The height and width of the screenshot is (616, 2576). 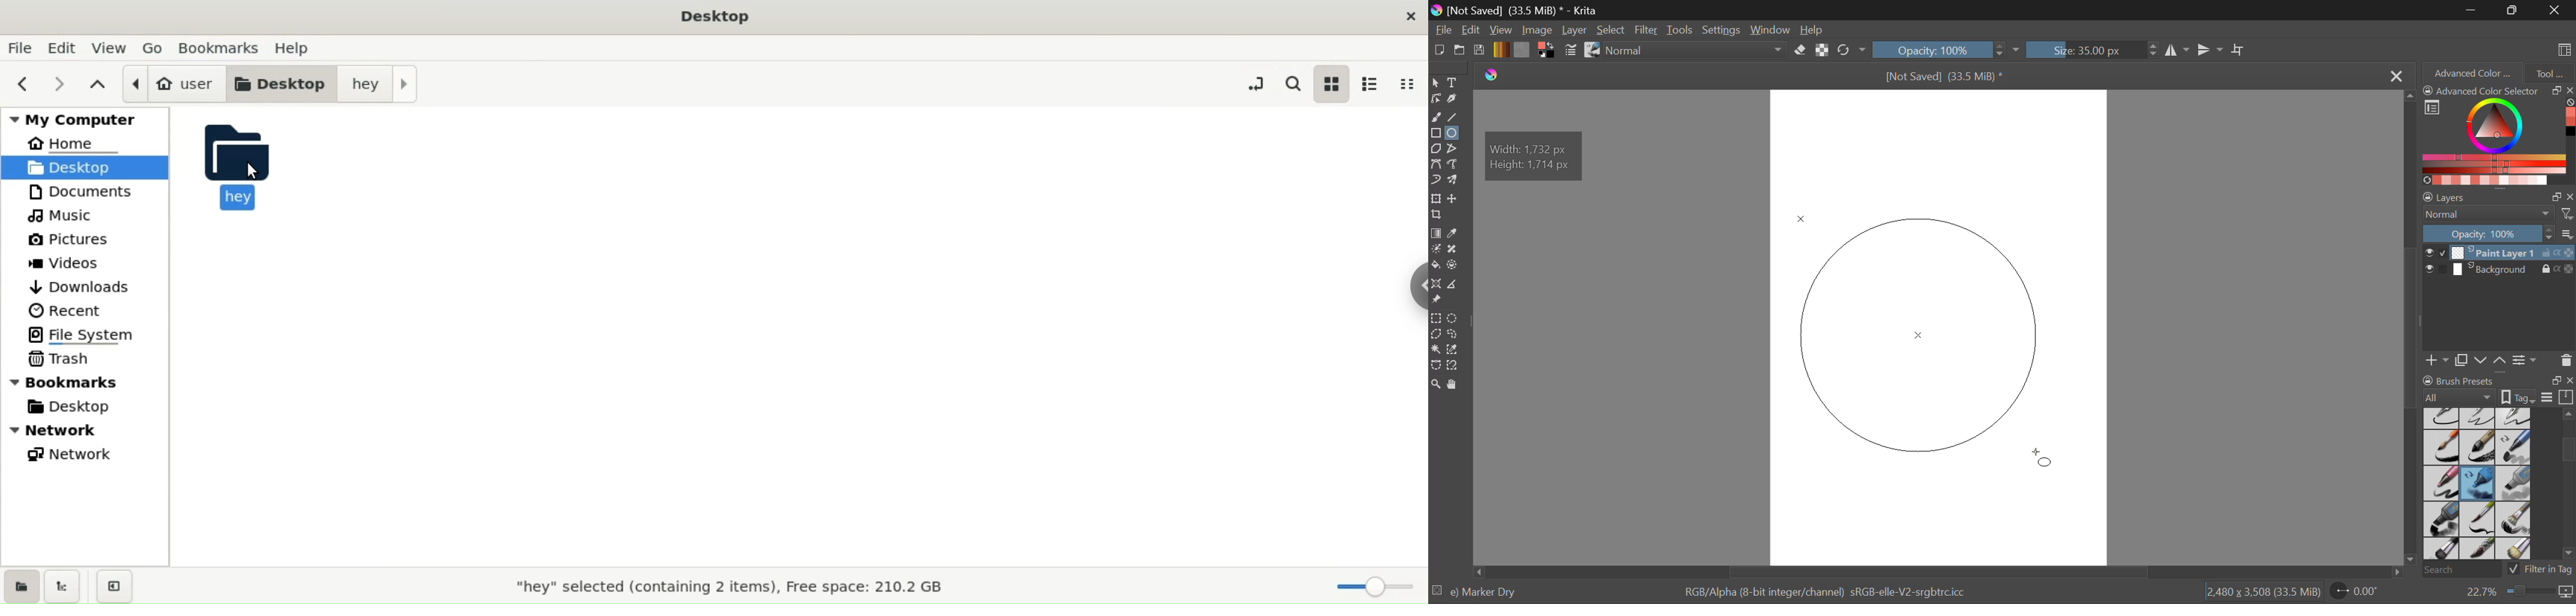 What do you see at coordinates (1435, 318) in the screenshot?
I see `Rectangle Selection Tool` at bounding box center [1435, 318].